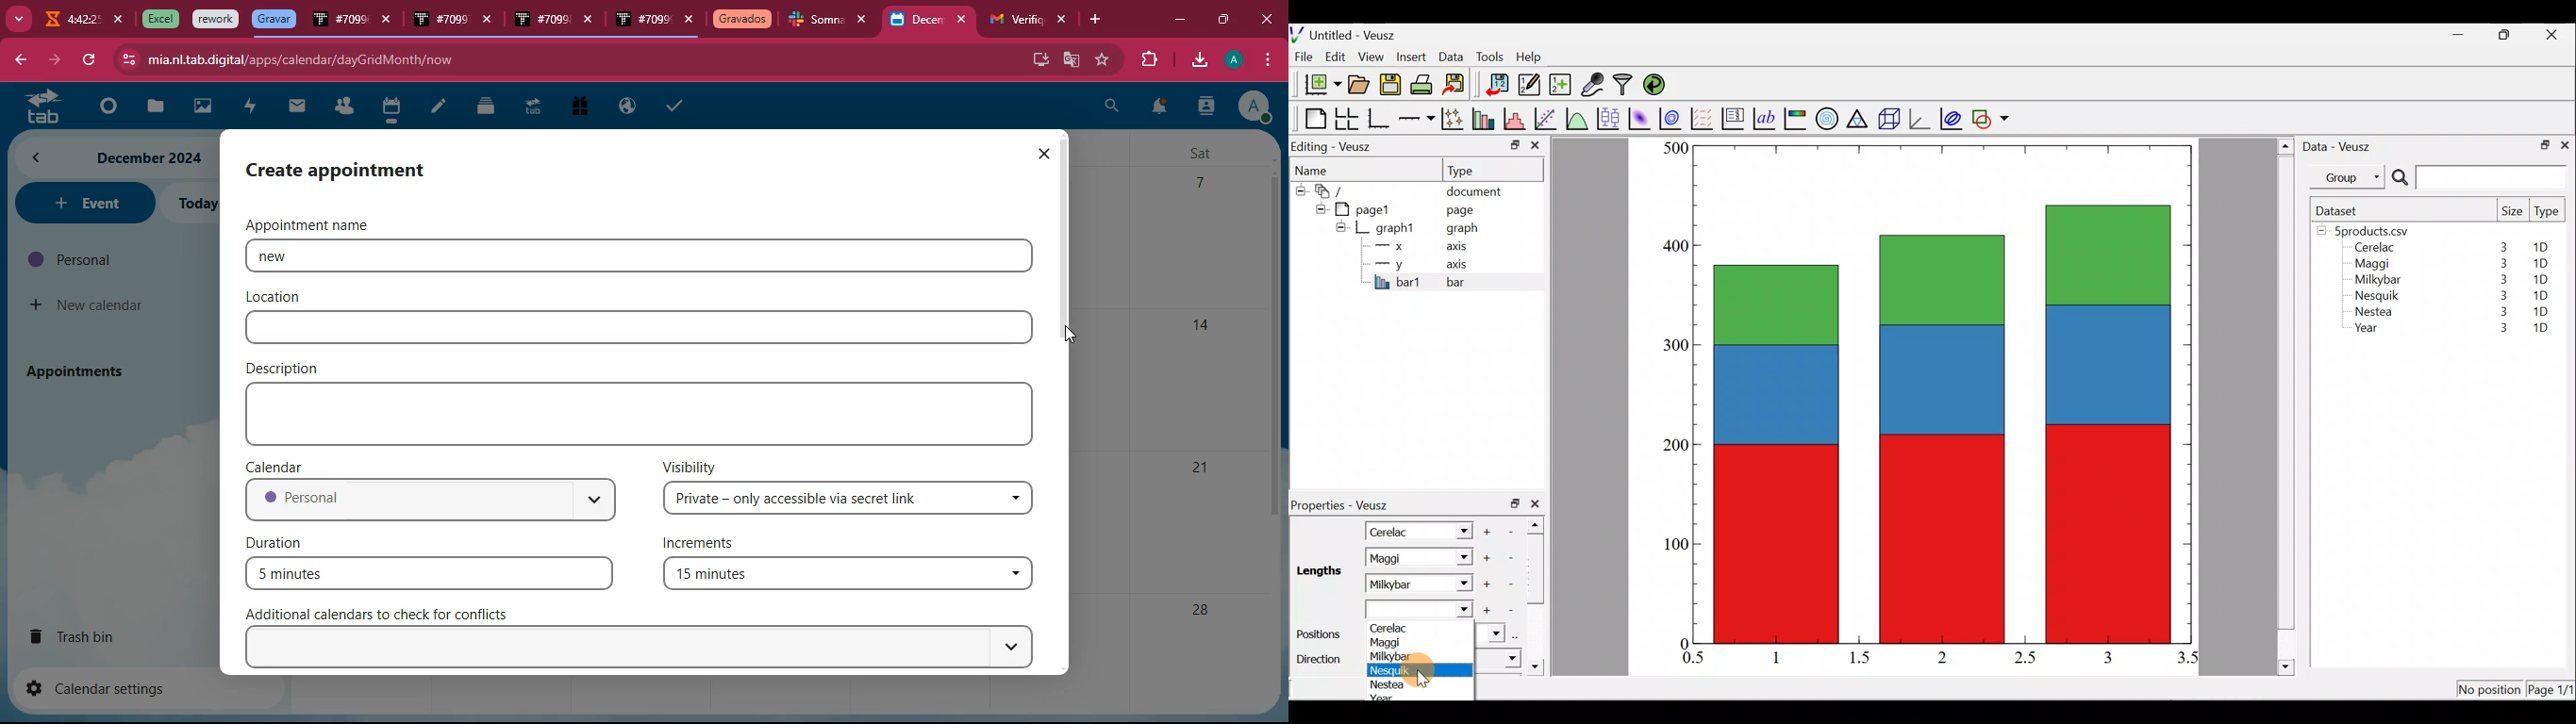 The image size is (2576, 728). Describe the element at coordinates (1254, 106) in the screenshot. I see `profile` at that location.